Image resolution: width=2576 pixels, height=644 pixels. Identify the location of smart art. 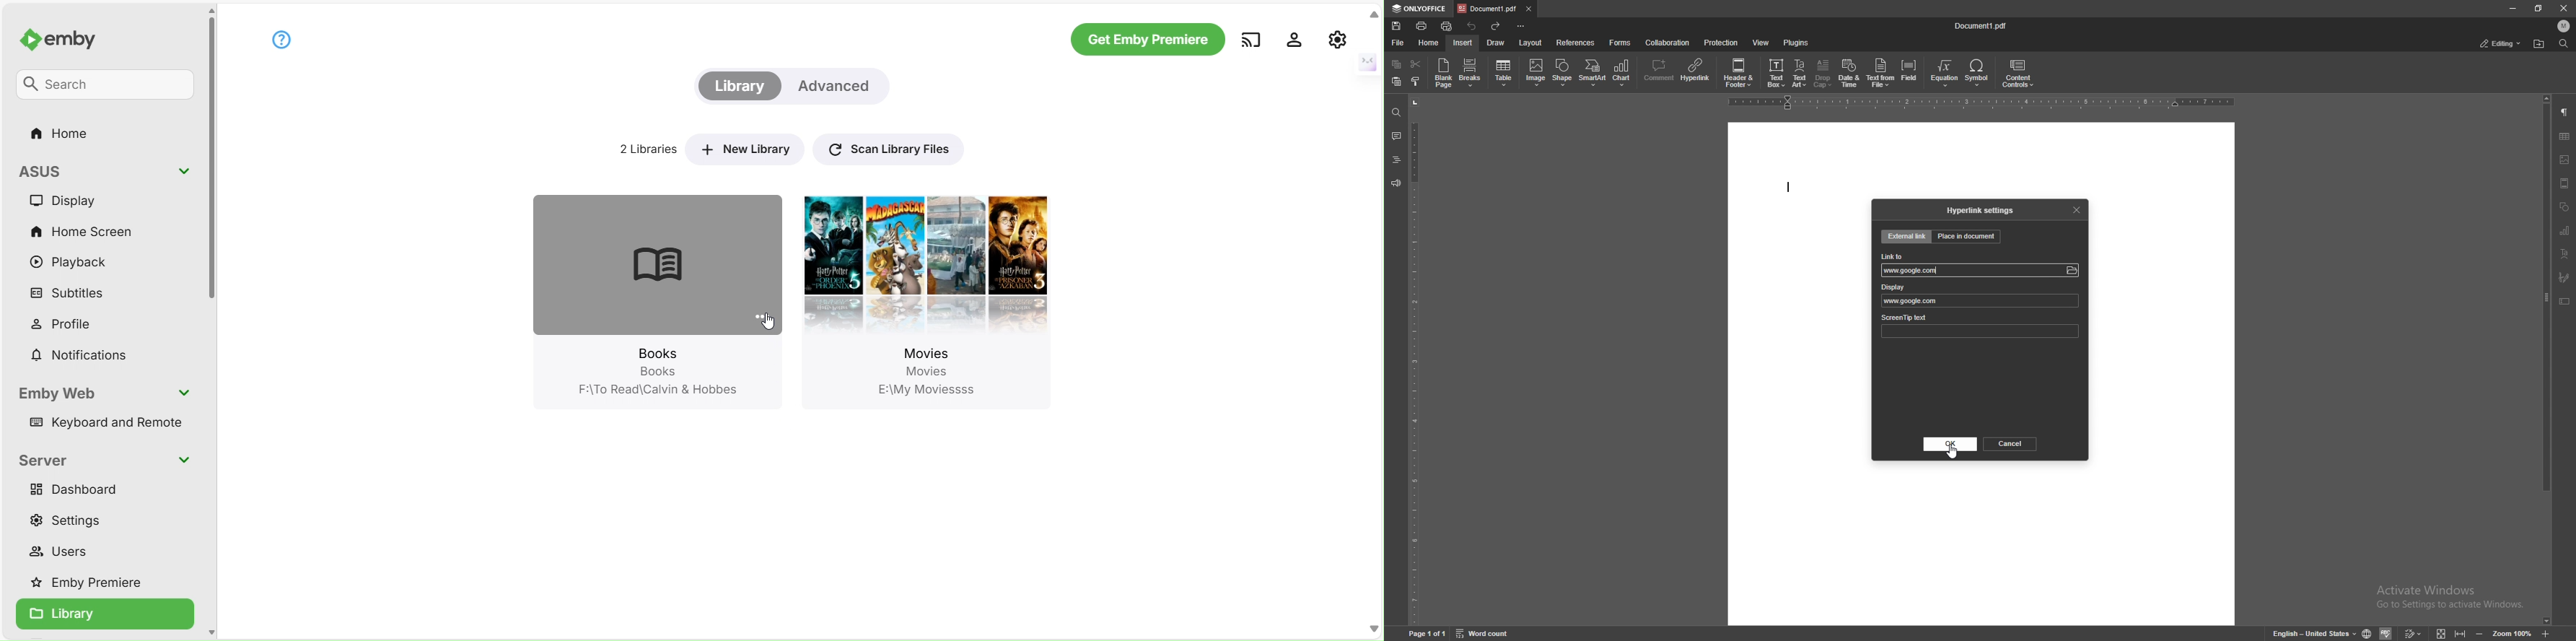
(1593, 73).